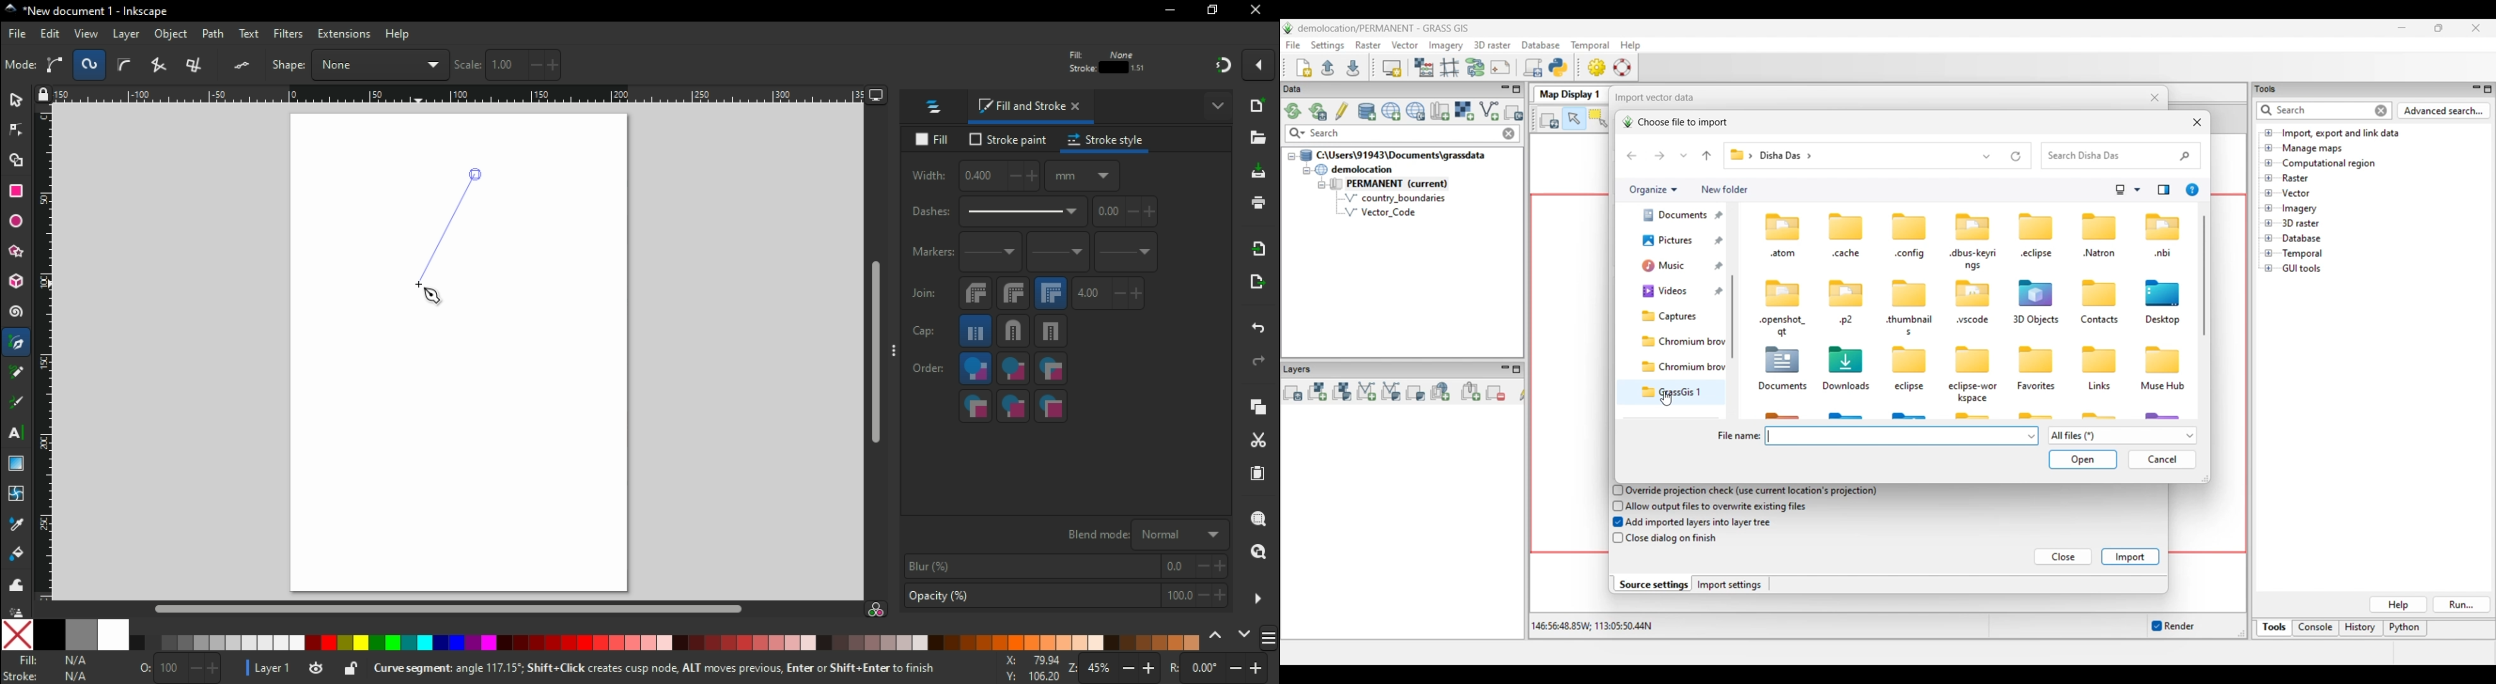  What do you see at coordinates (1053, 335) in the screenshot?
I see `square` at bounding box center [1053, 335].